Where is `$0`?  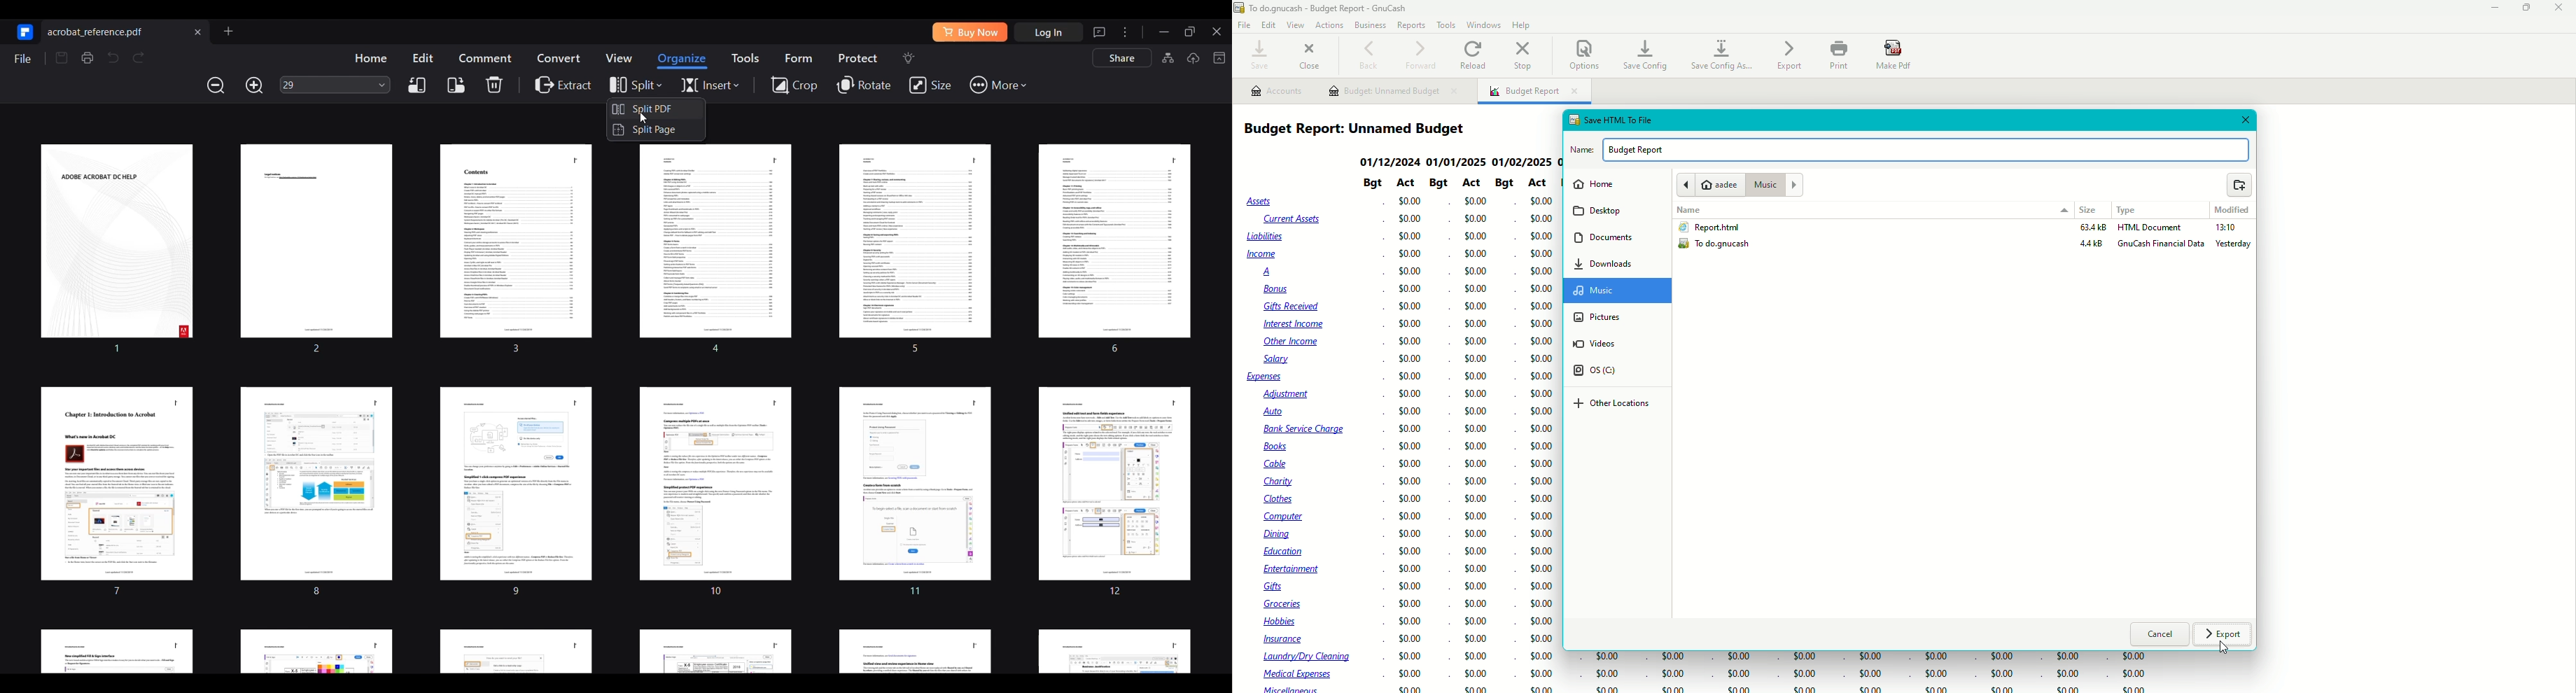 $0 is located at coordinates (1860, 673).